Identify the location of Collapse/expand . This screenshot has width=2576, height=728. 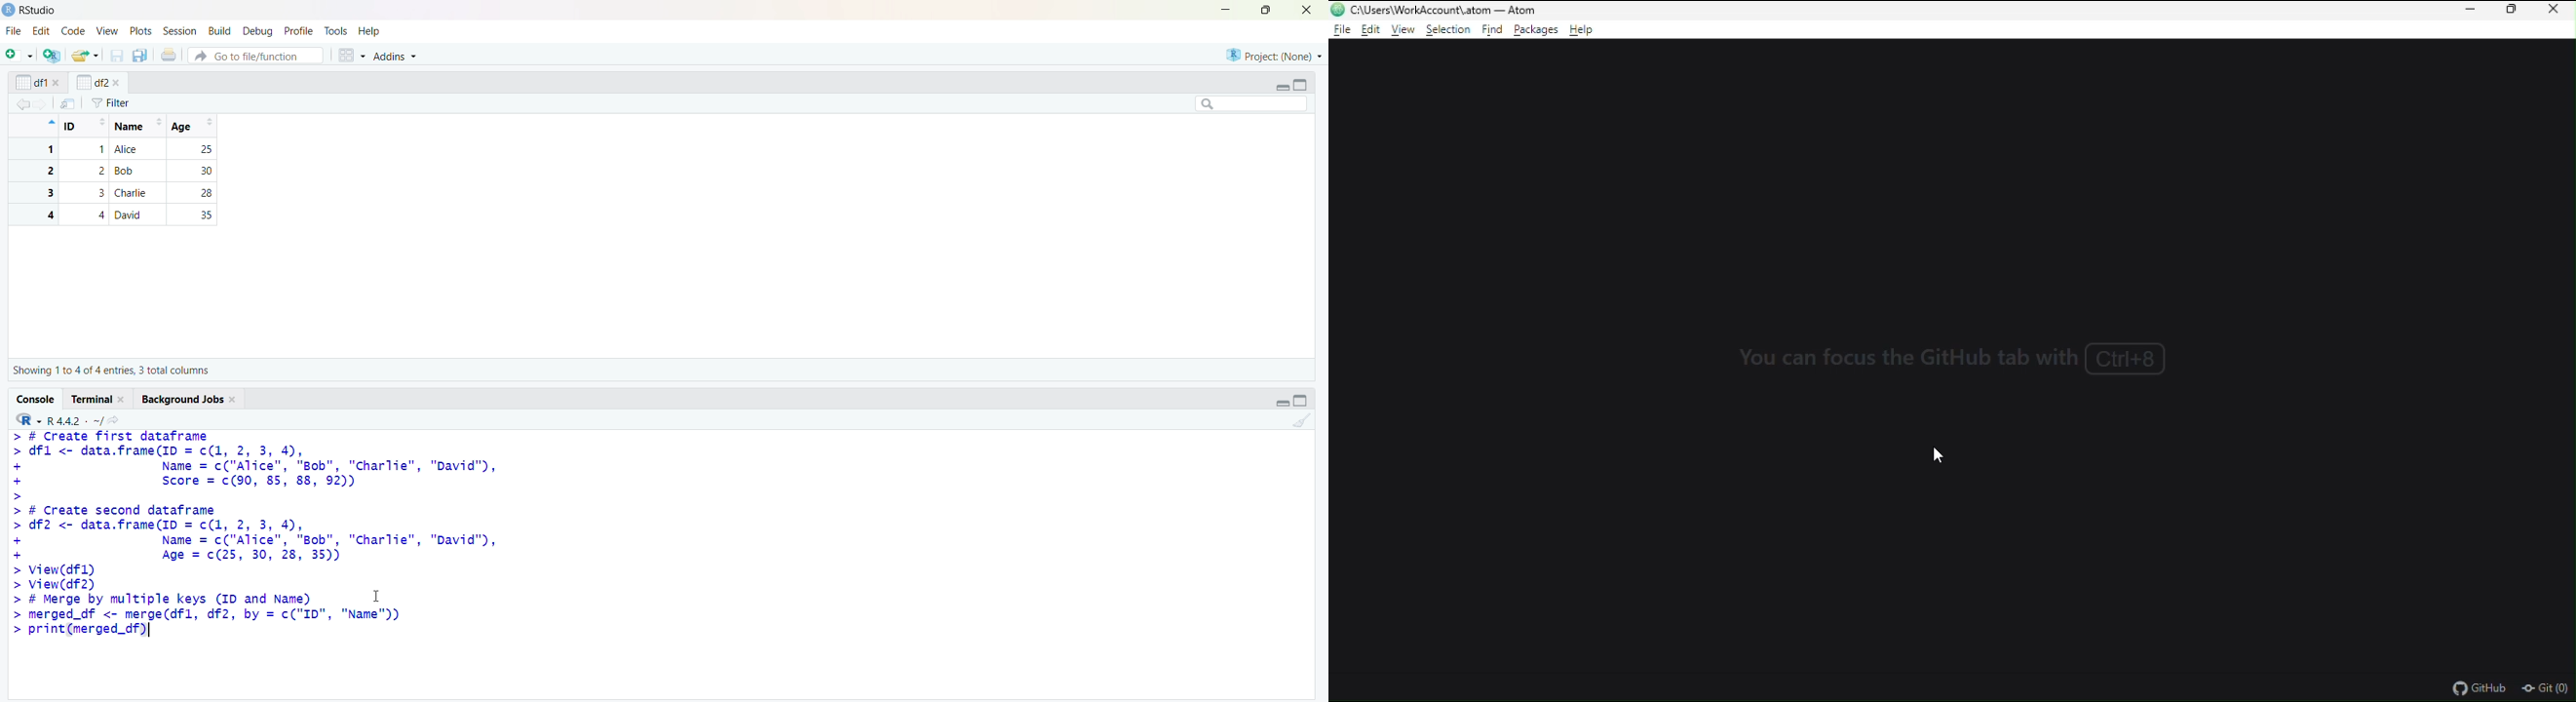
(1282, 403).